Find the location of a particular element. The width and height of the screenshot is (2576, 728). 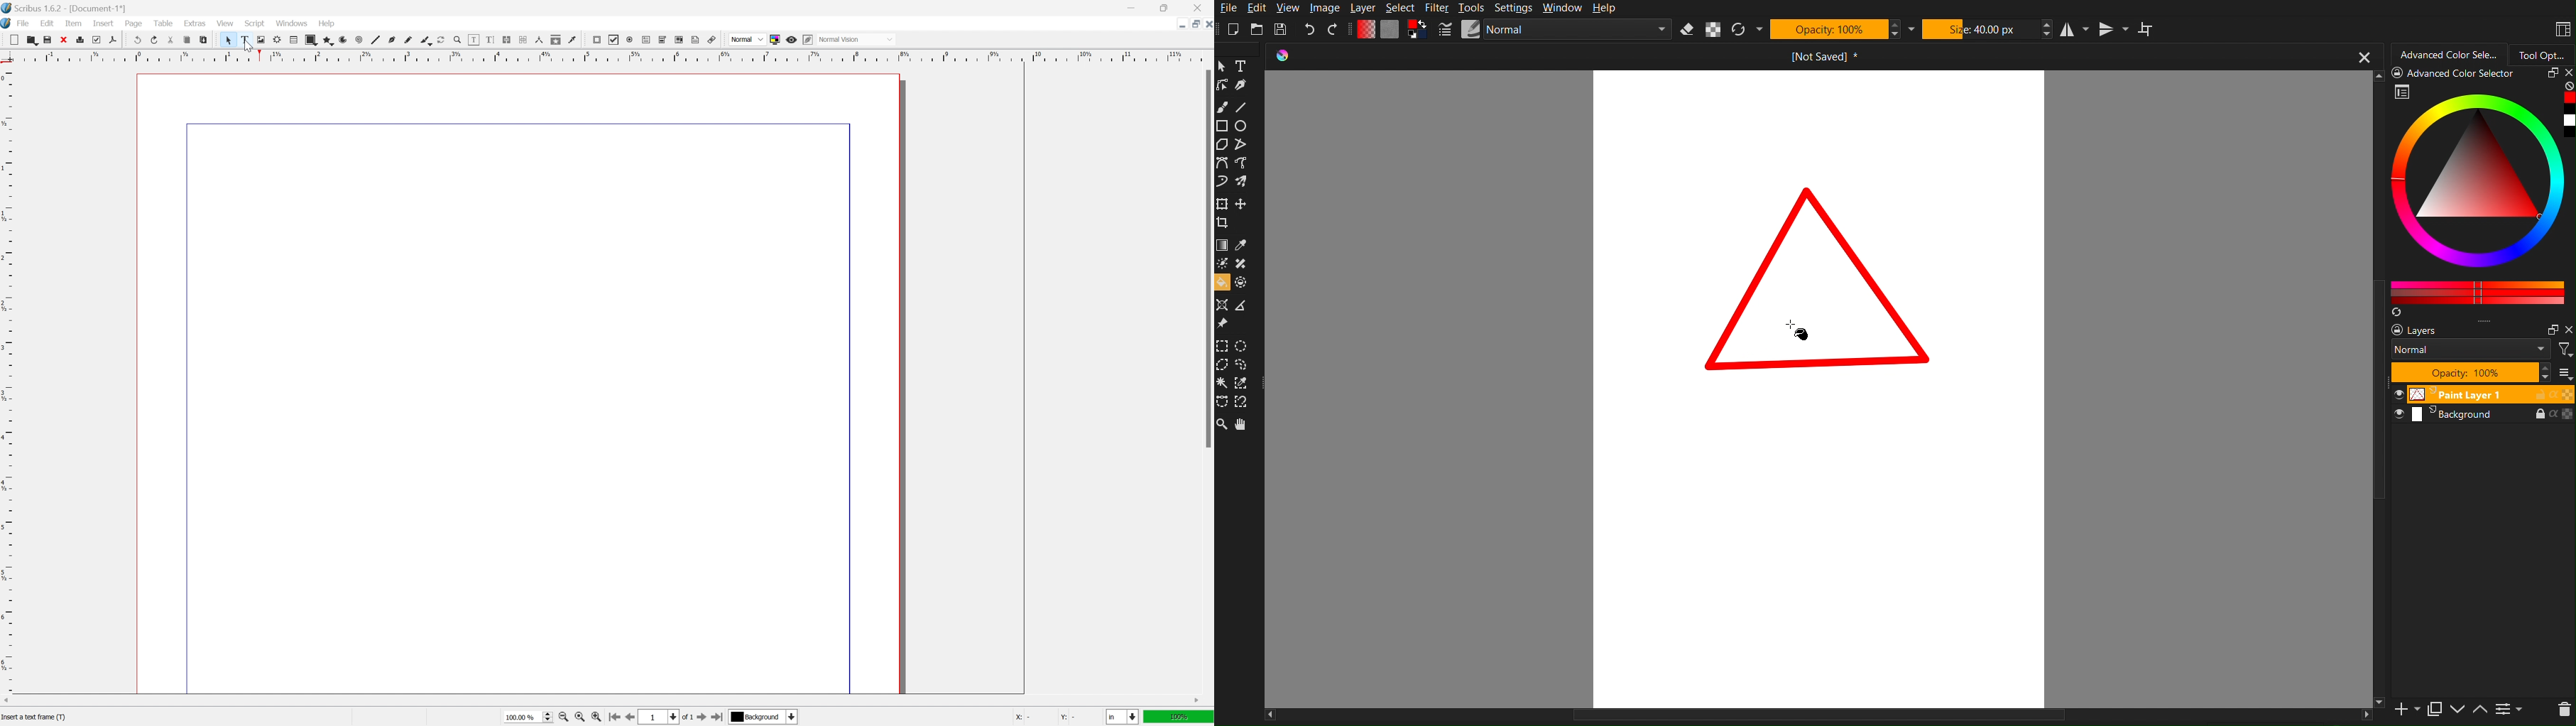

minimize is located at coordinates (1131, 7).